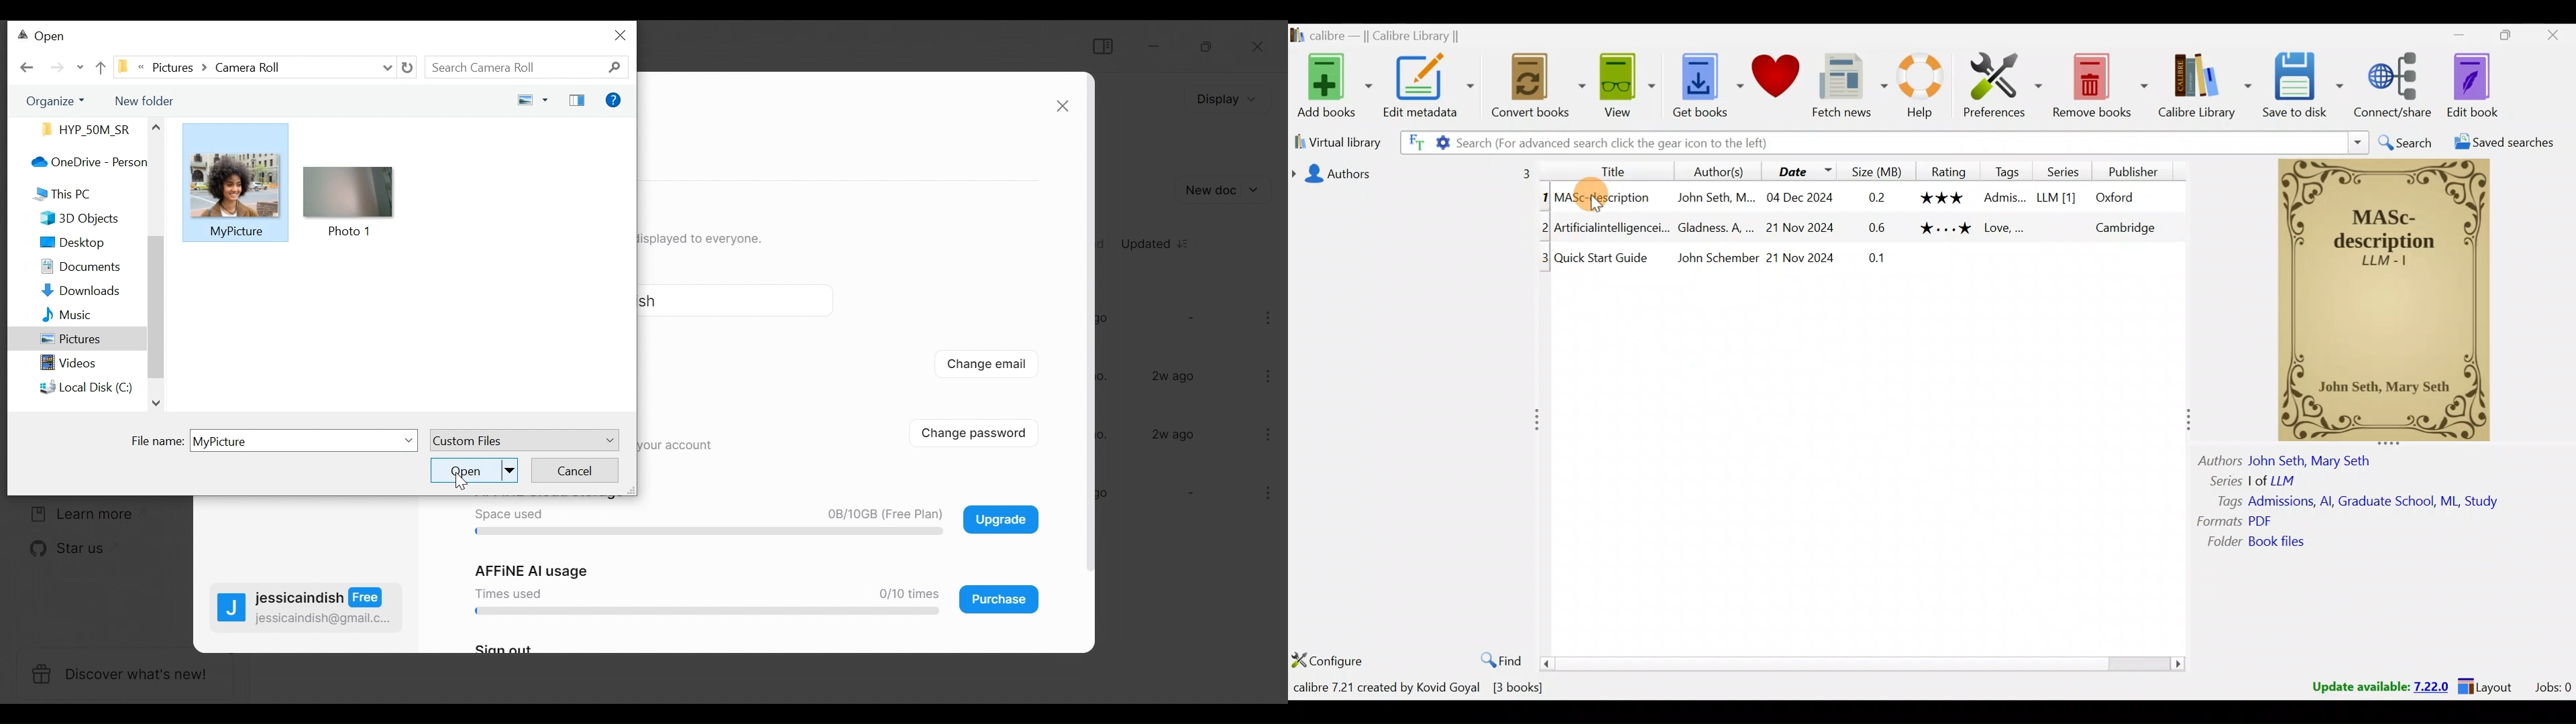  Describe the element at coordinates (1949, 170) in the screenshot. I see `Rating` at that location.